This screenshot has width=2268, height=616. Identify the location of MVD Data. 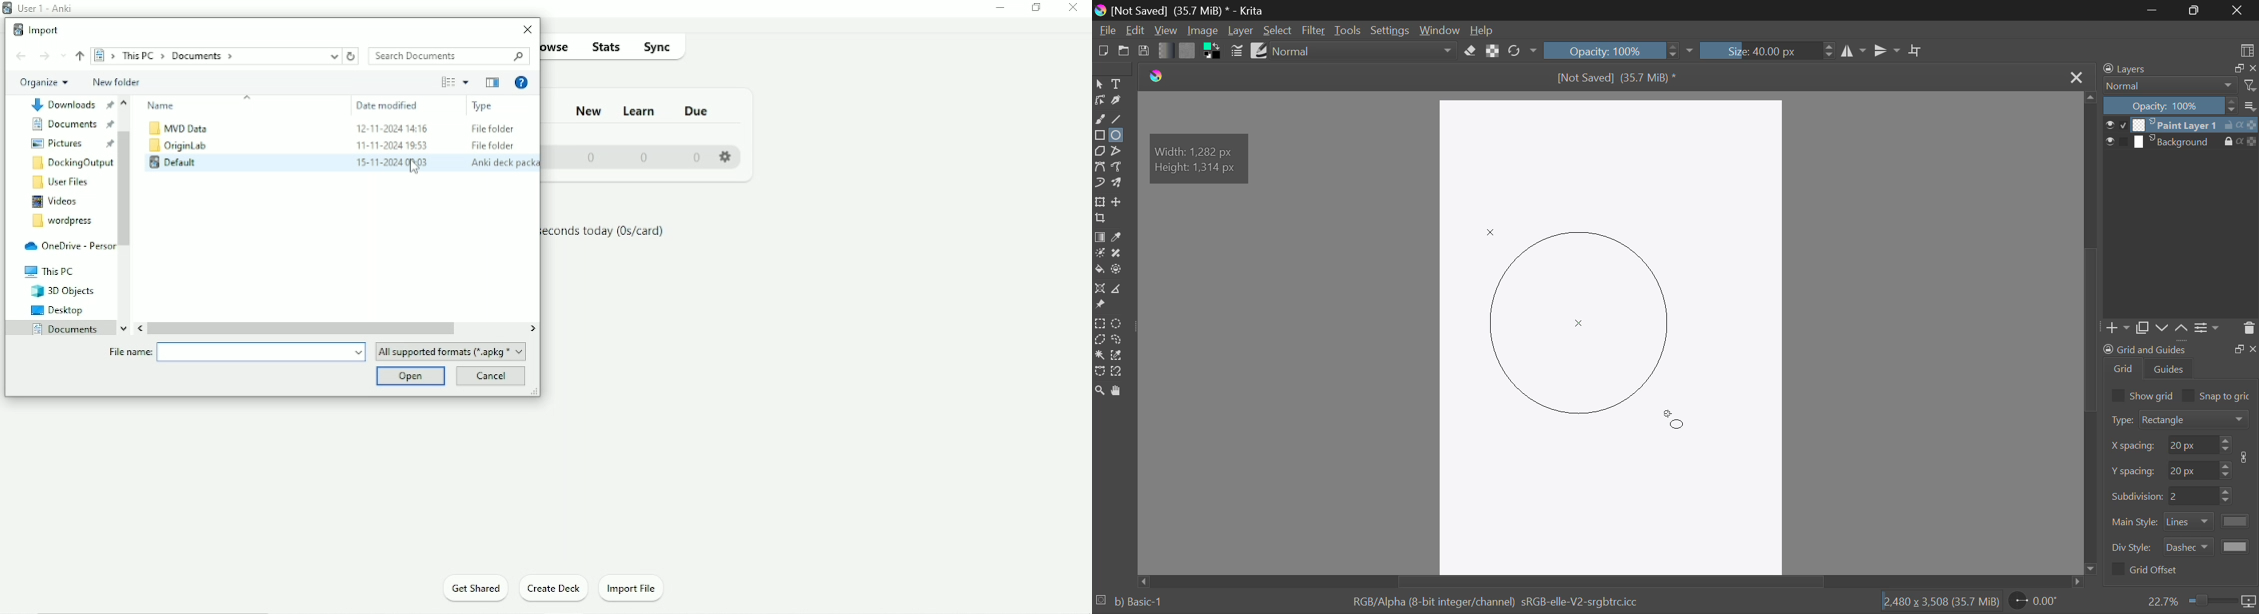
(178, 127).